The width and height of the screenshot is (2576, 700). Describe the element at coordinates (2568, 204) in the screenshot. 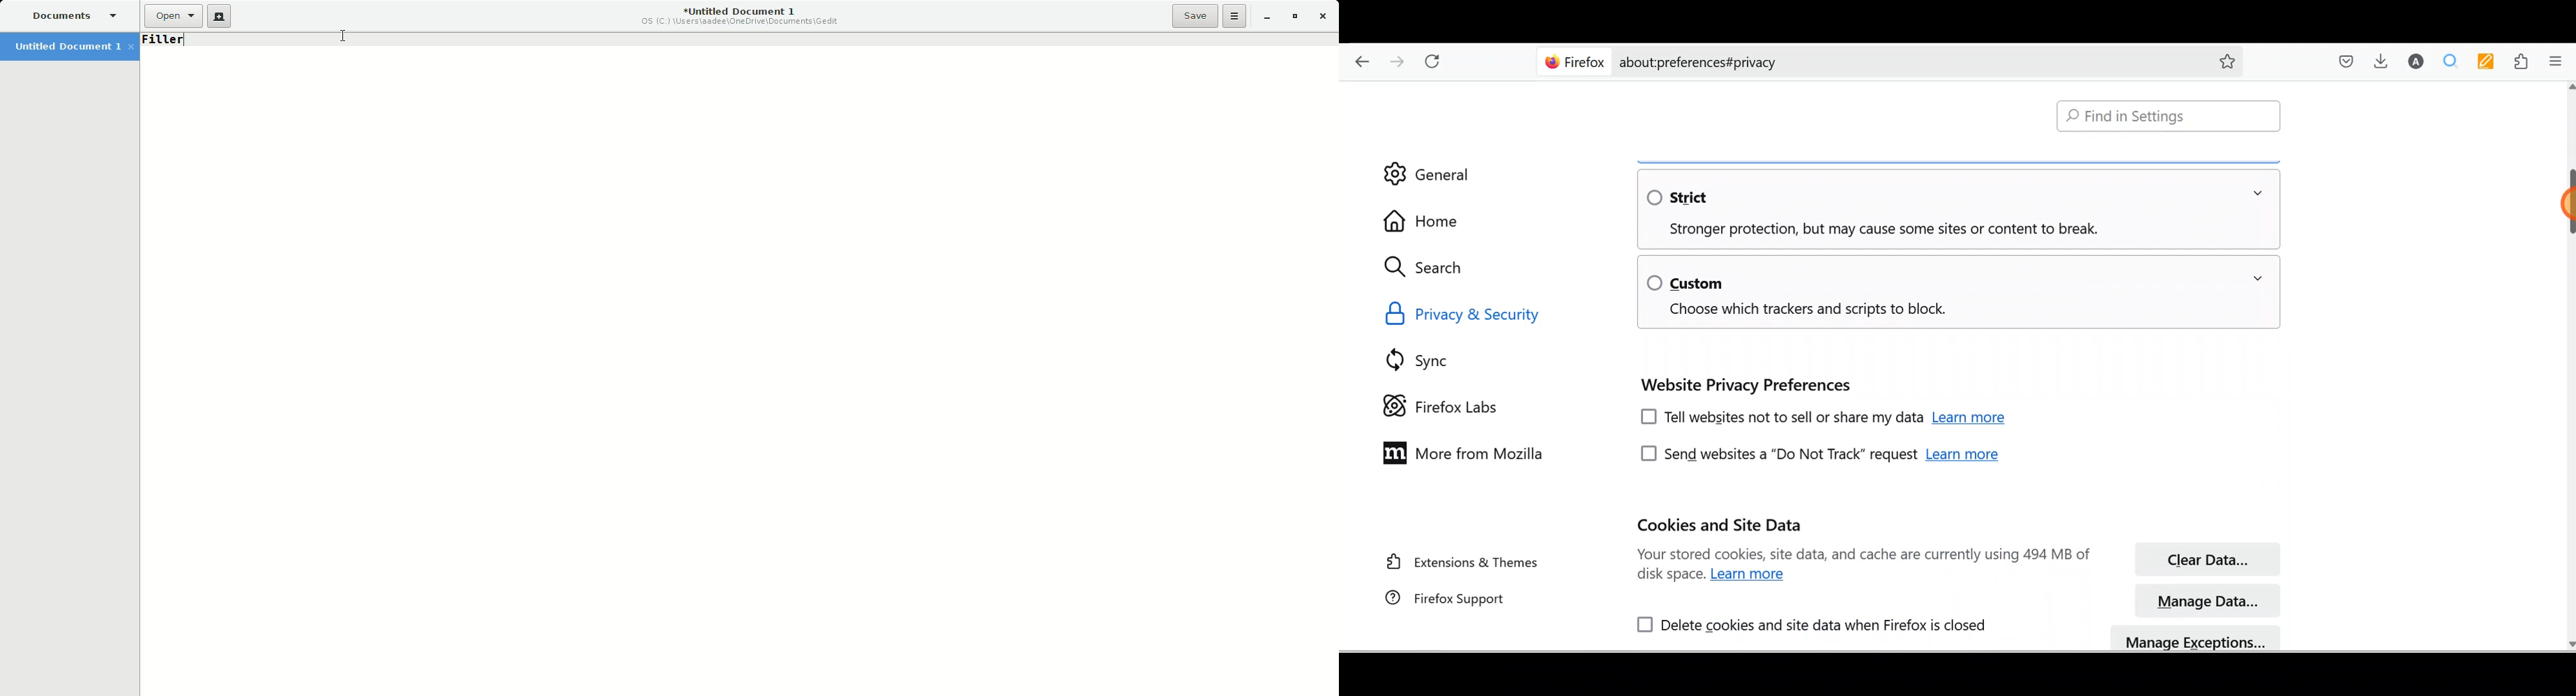

I see `cursor` at that location.